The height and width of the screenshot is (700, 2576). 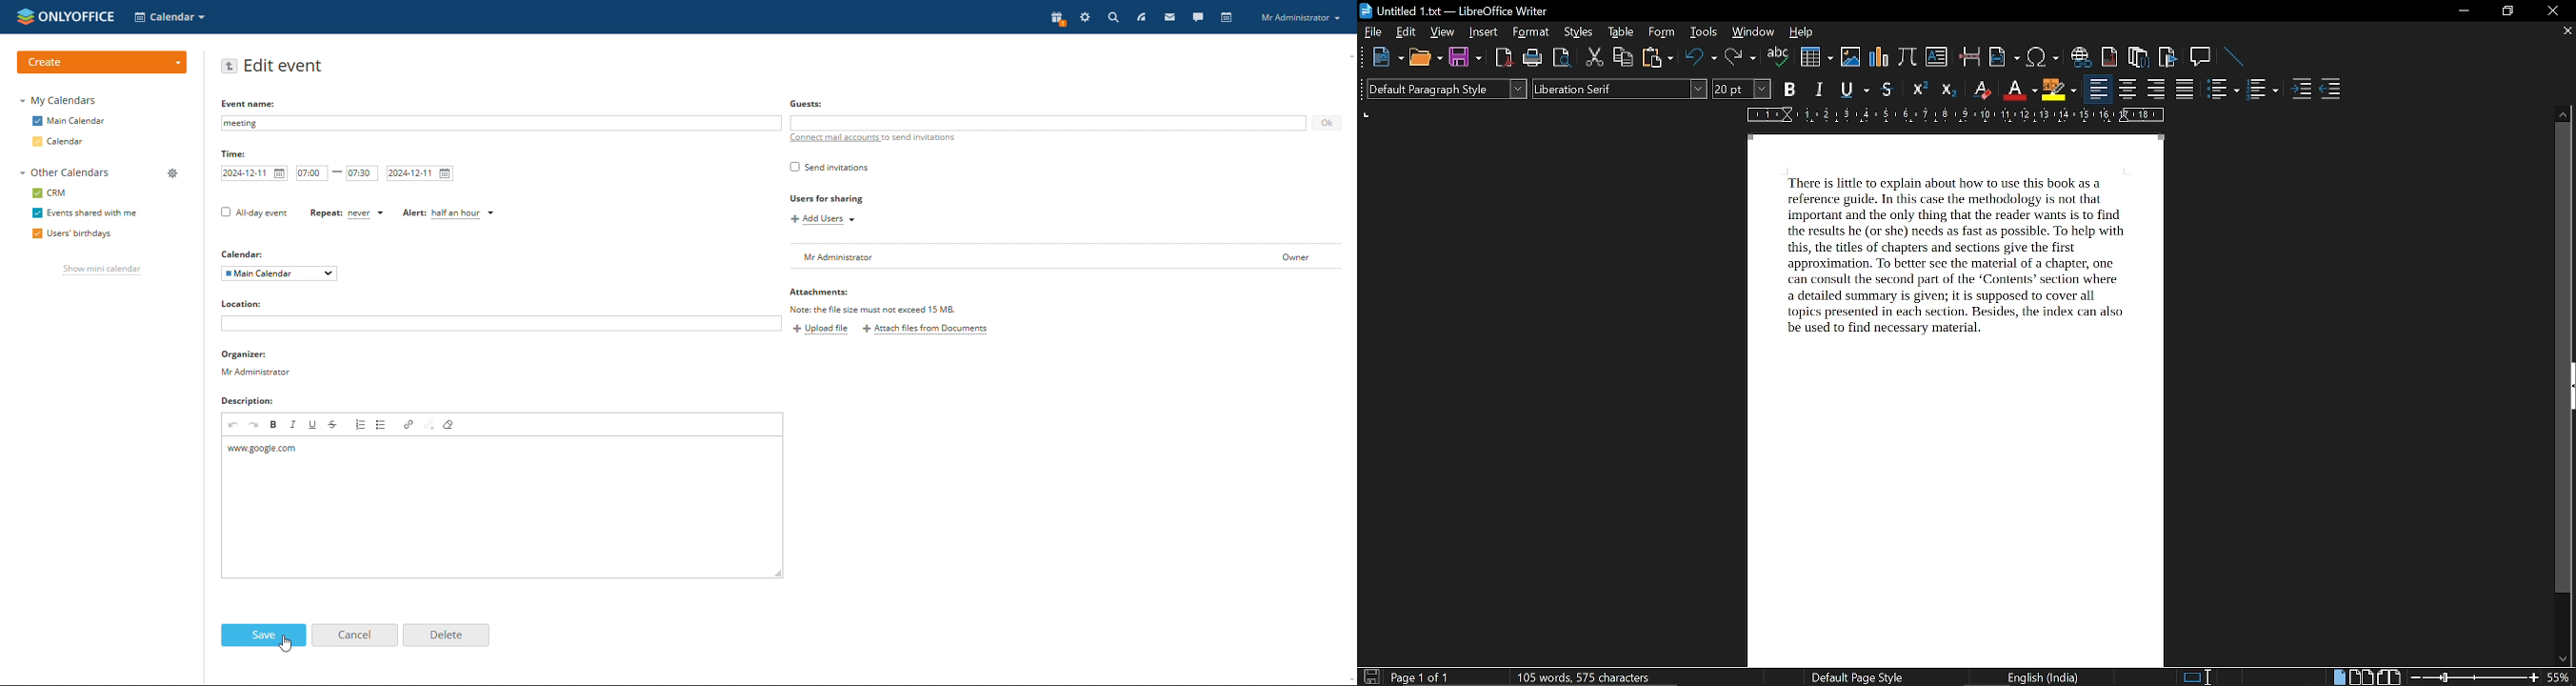 I want to click on scale, so click(x=1954, y=113).